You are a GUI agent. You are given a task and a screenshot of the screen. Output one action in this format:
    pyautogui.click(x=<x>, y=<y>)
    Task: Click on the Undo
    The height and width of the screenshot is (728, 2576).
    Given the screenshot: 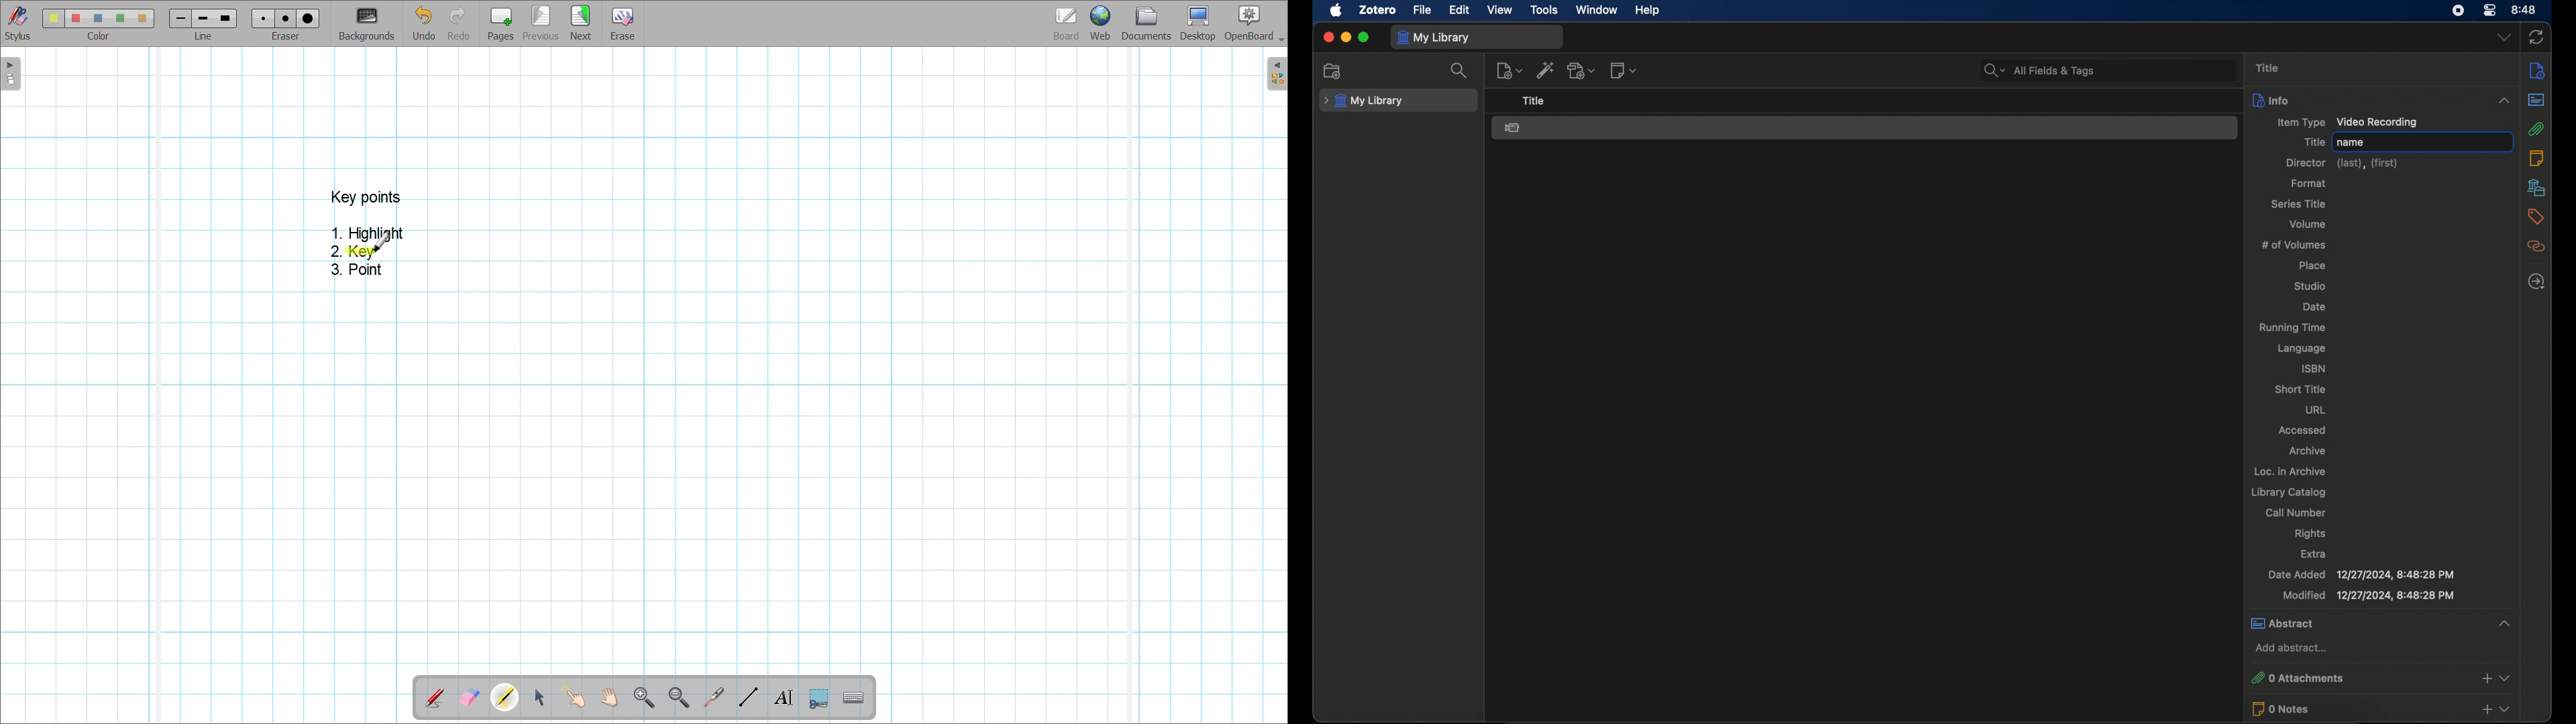 What is the action you would take?
    pyautogui.click(x=425, y=23)
    